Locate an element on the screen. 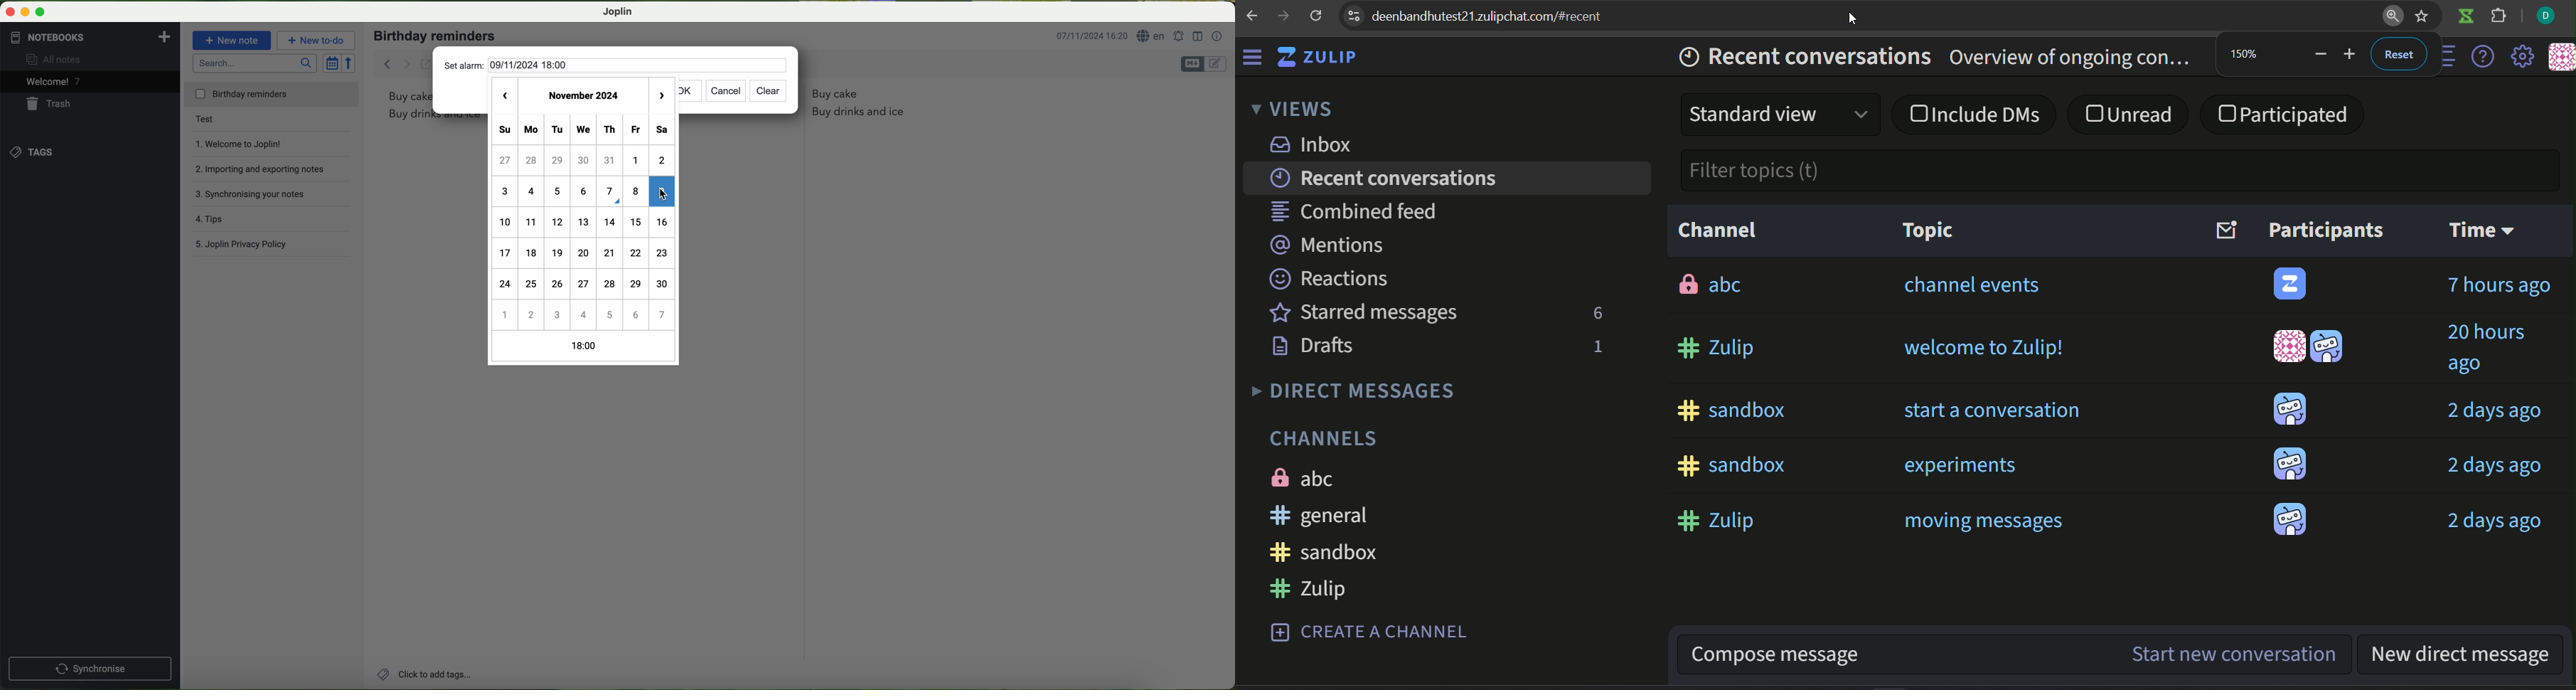 This screenshot has width=2576, height=700. Joplin is located at coordinates (618, 13).